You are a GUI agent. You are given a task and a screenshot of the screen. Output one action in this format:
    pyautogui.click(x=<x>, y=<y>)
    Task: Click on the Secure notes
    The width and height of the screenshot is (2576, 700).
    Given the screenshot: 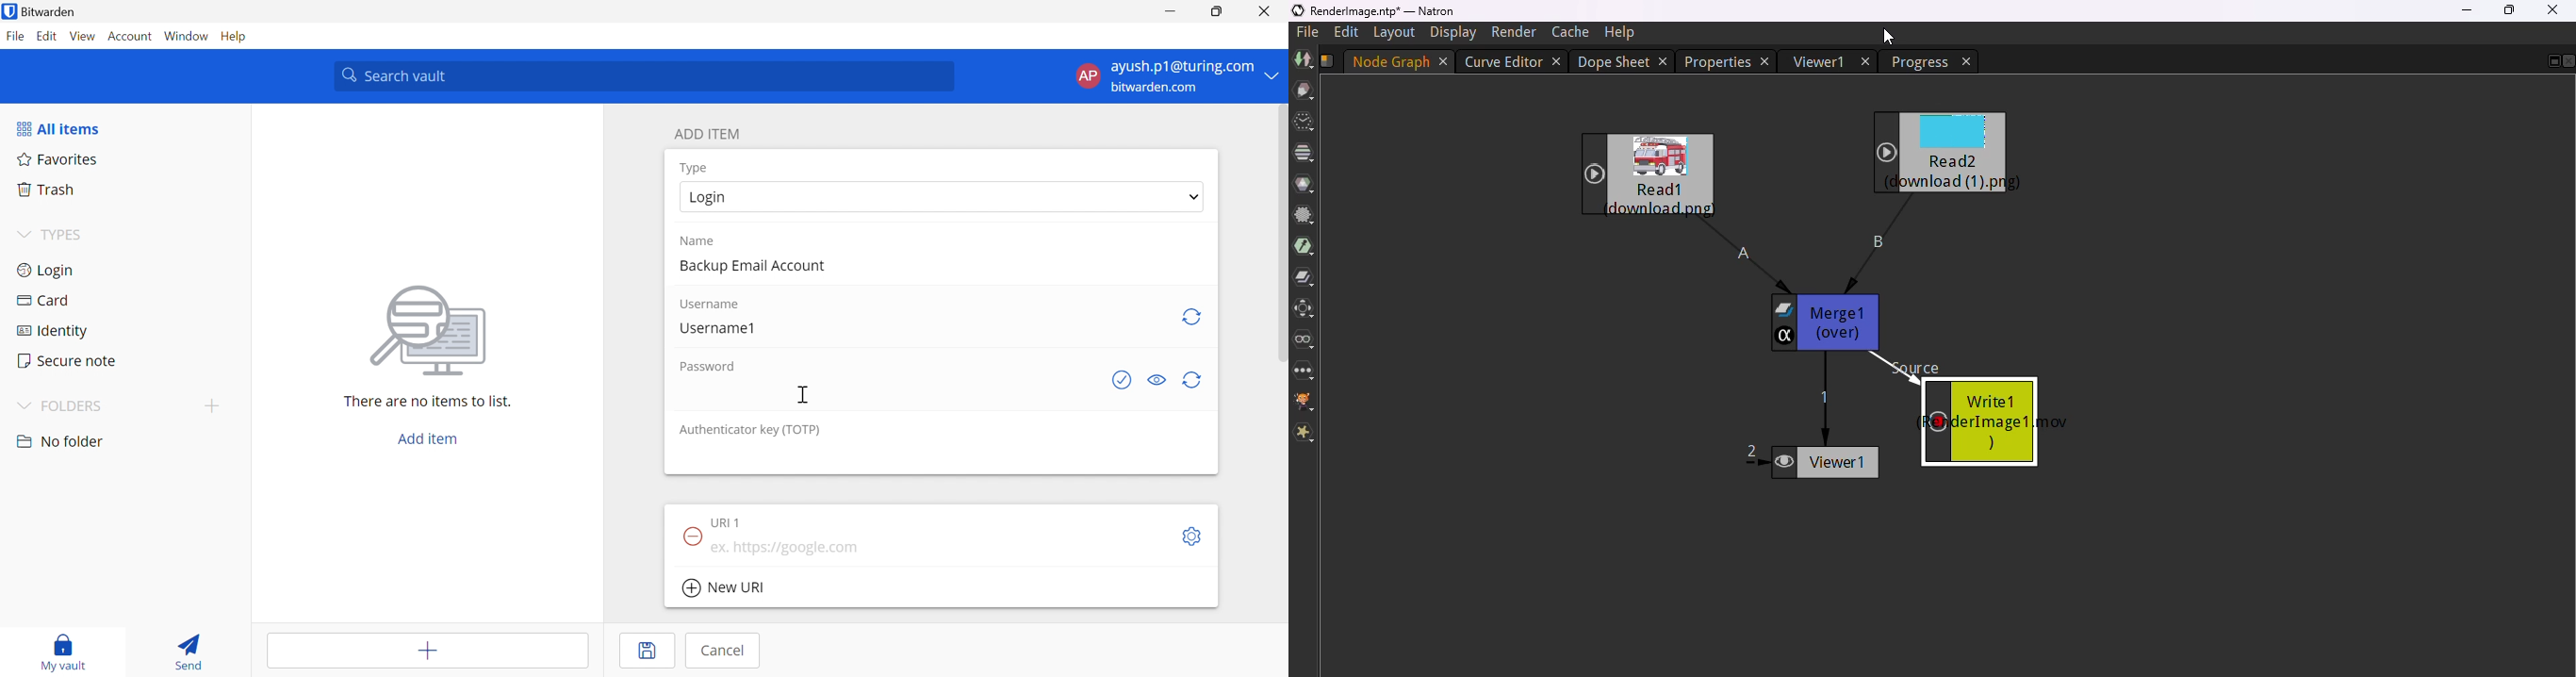 What is the action you would take?
    pyautogui.click(x=68, y=361)
    